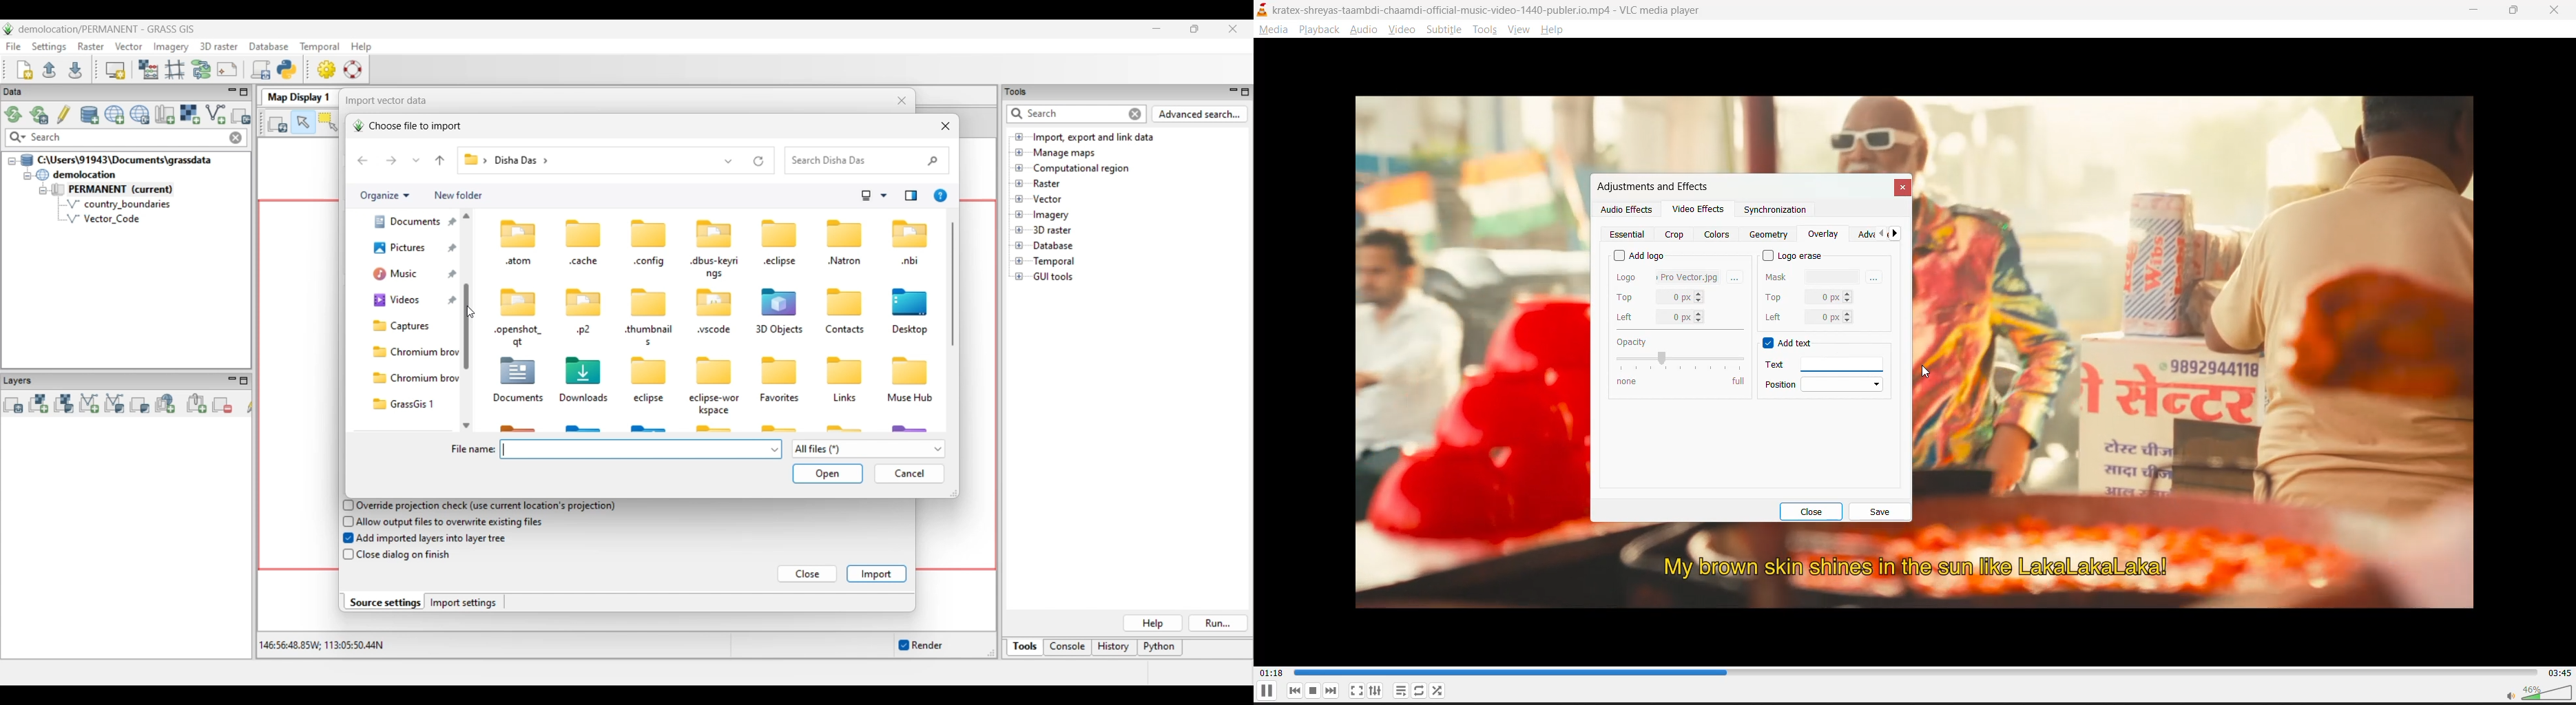  I want to click on media, so click(1275, 32).